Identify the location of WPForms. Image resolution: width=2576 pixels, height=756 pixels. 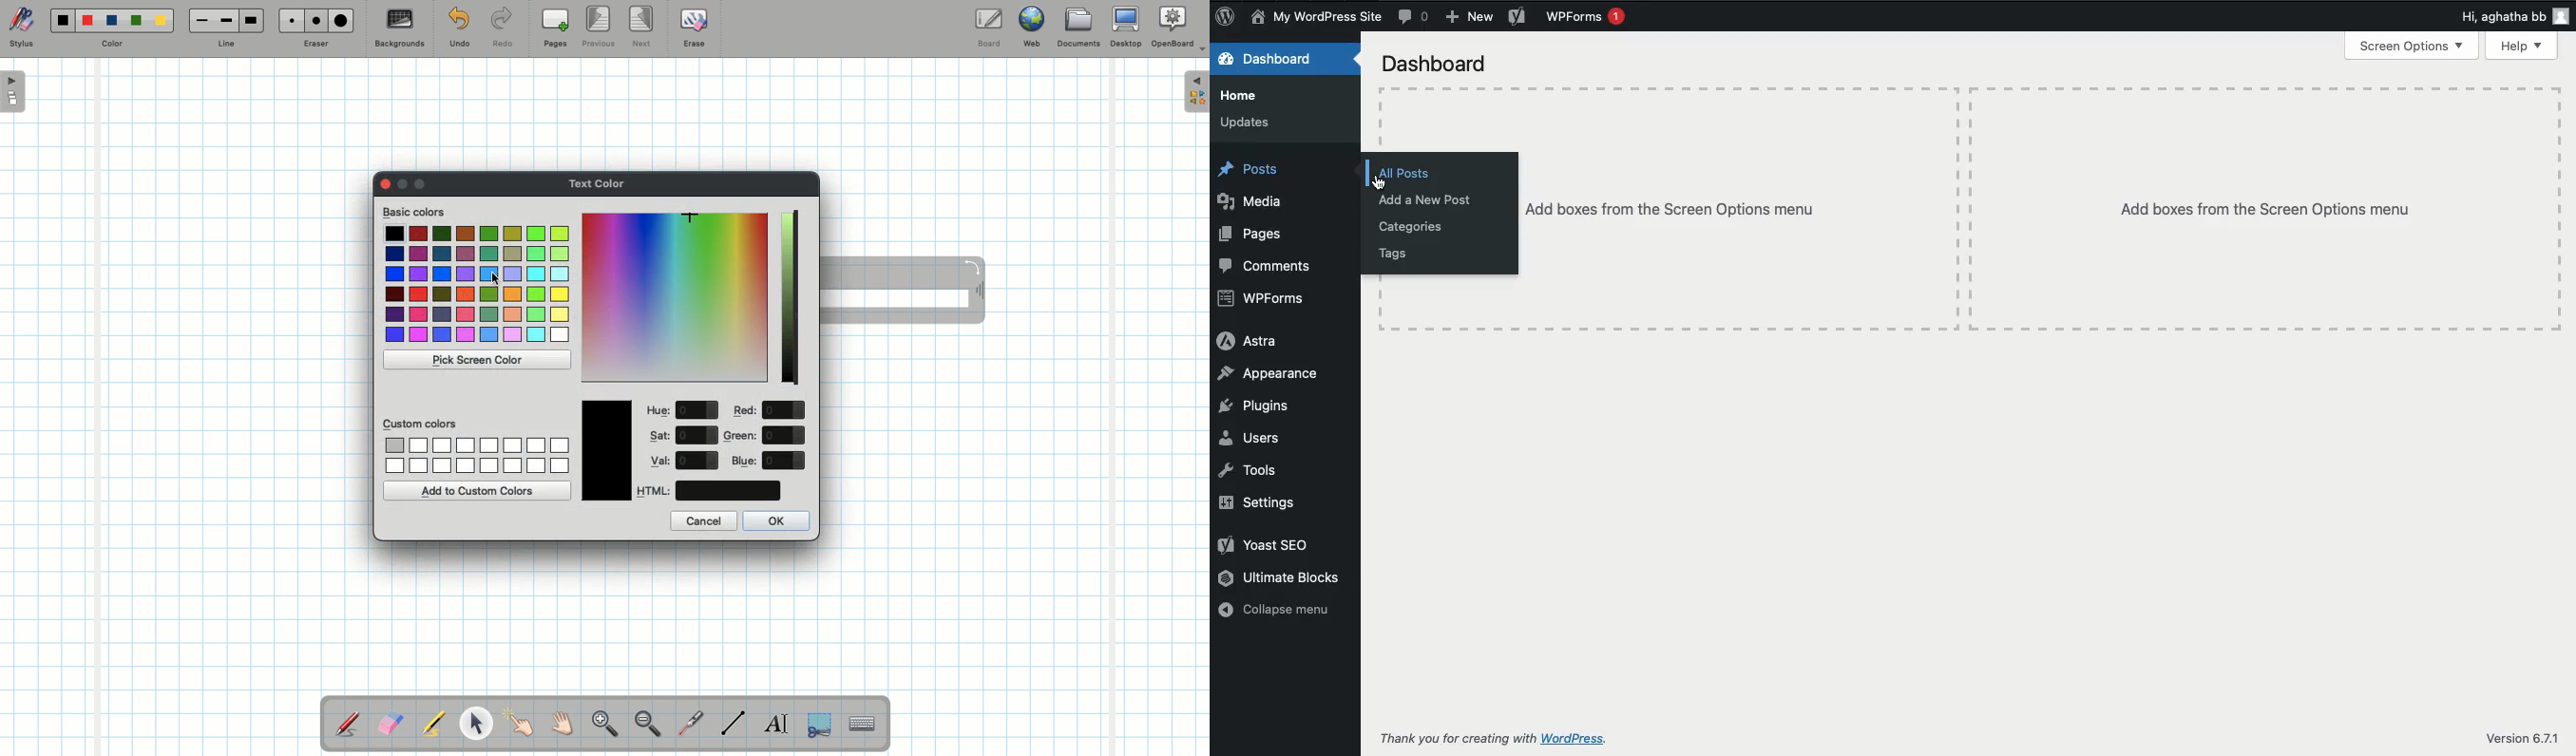
(1268, 298).